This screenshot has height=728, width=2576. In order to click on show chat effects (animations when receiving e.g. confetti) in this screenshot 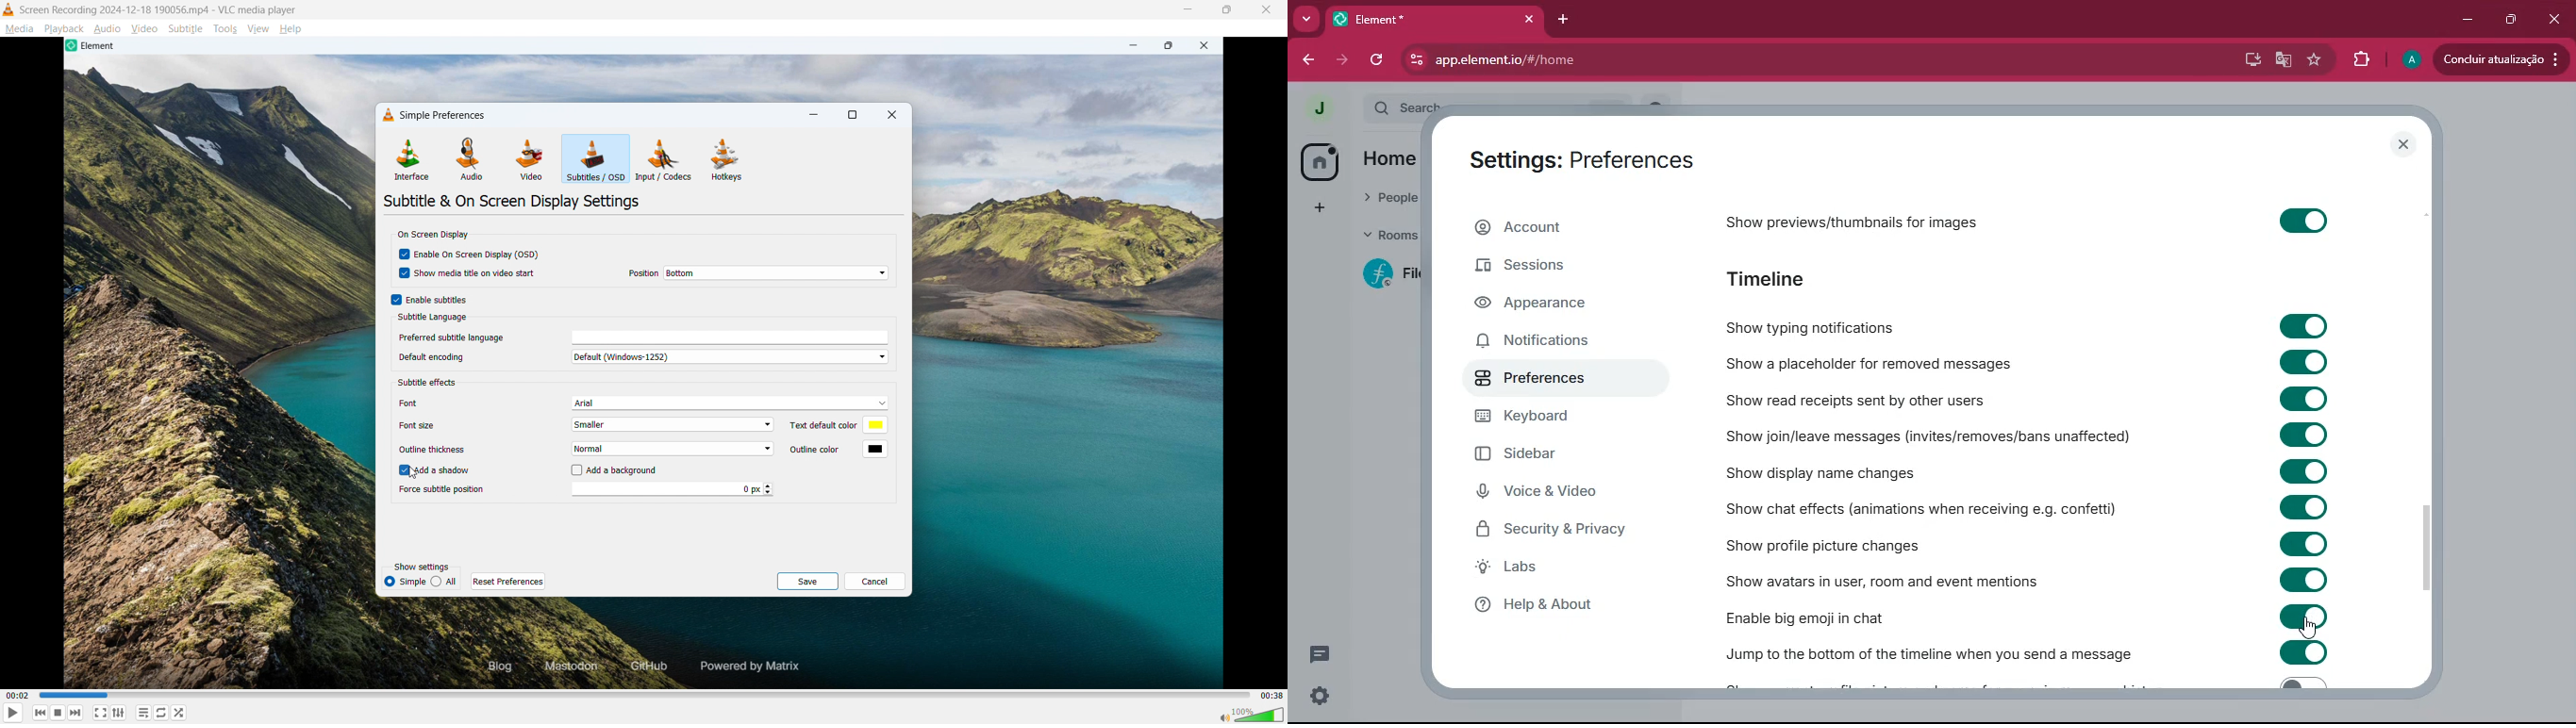, I will do `click(1929, 508)`.